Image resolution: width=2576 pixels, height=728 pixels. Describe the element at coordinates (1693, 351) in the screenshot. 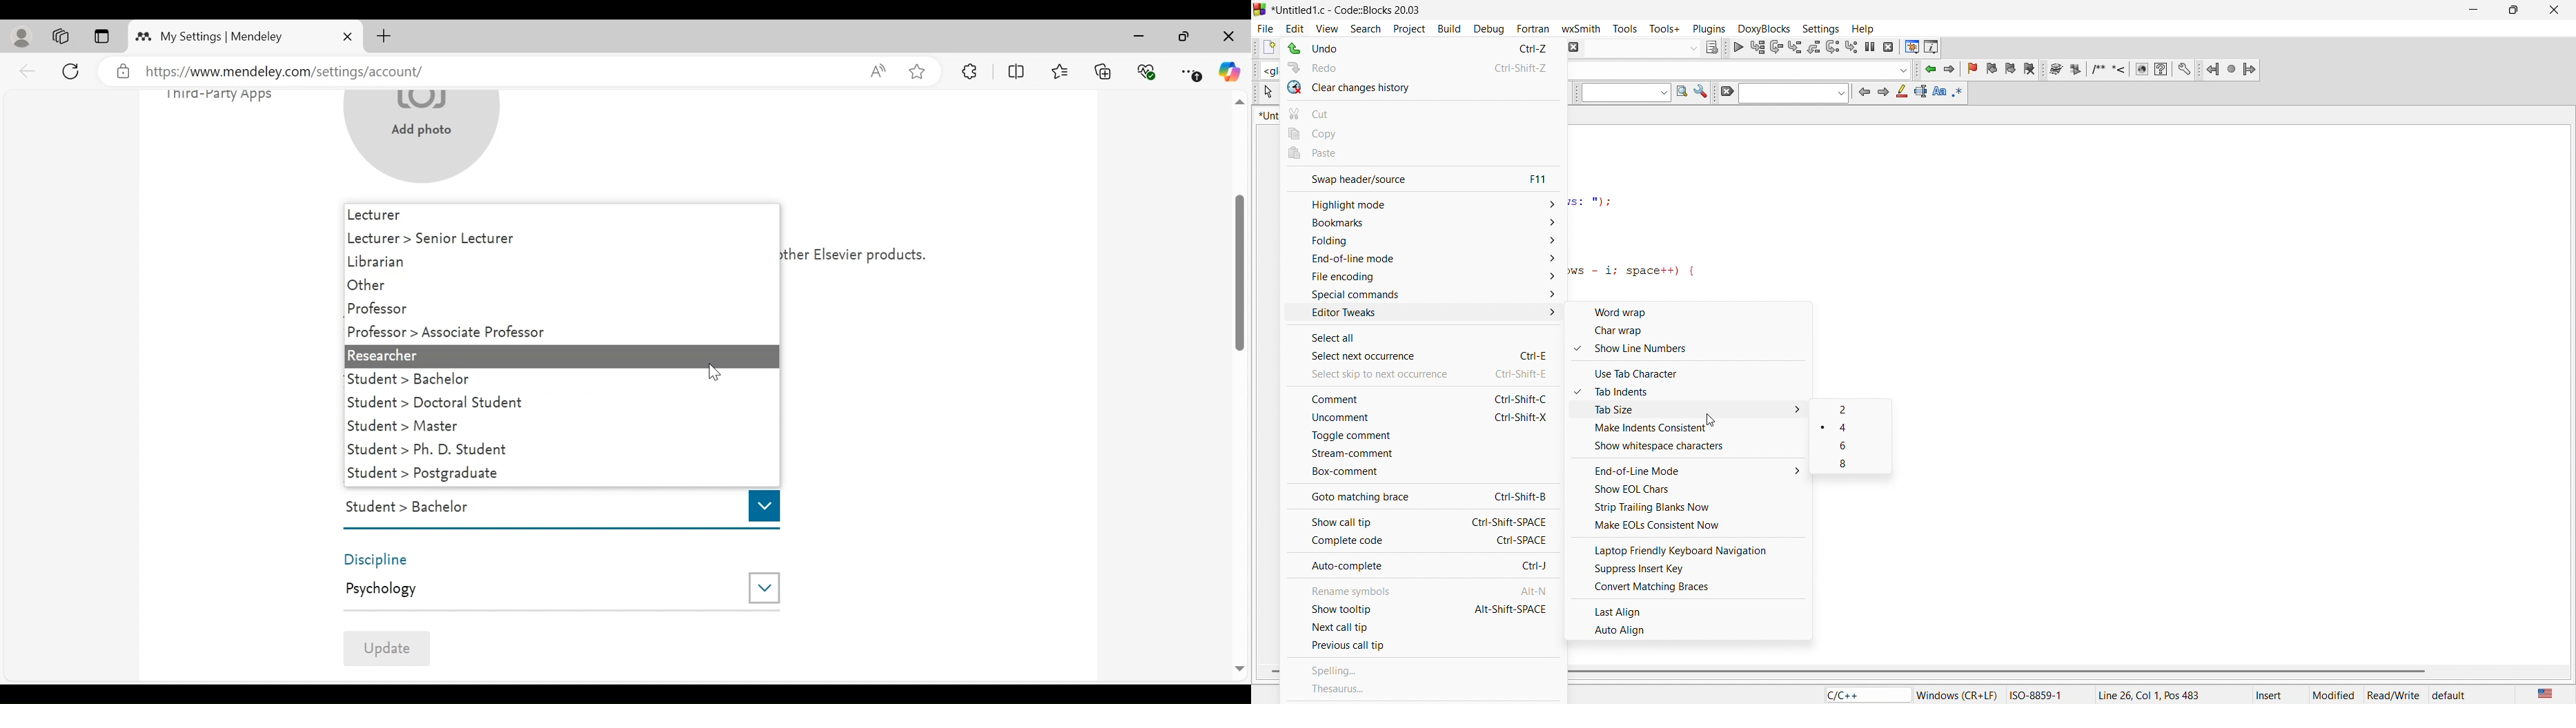

I see `show line numbers` at that location.